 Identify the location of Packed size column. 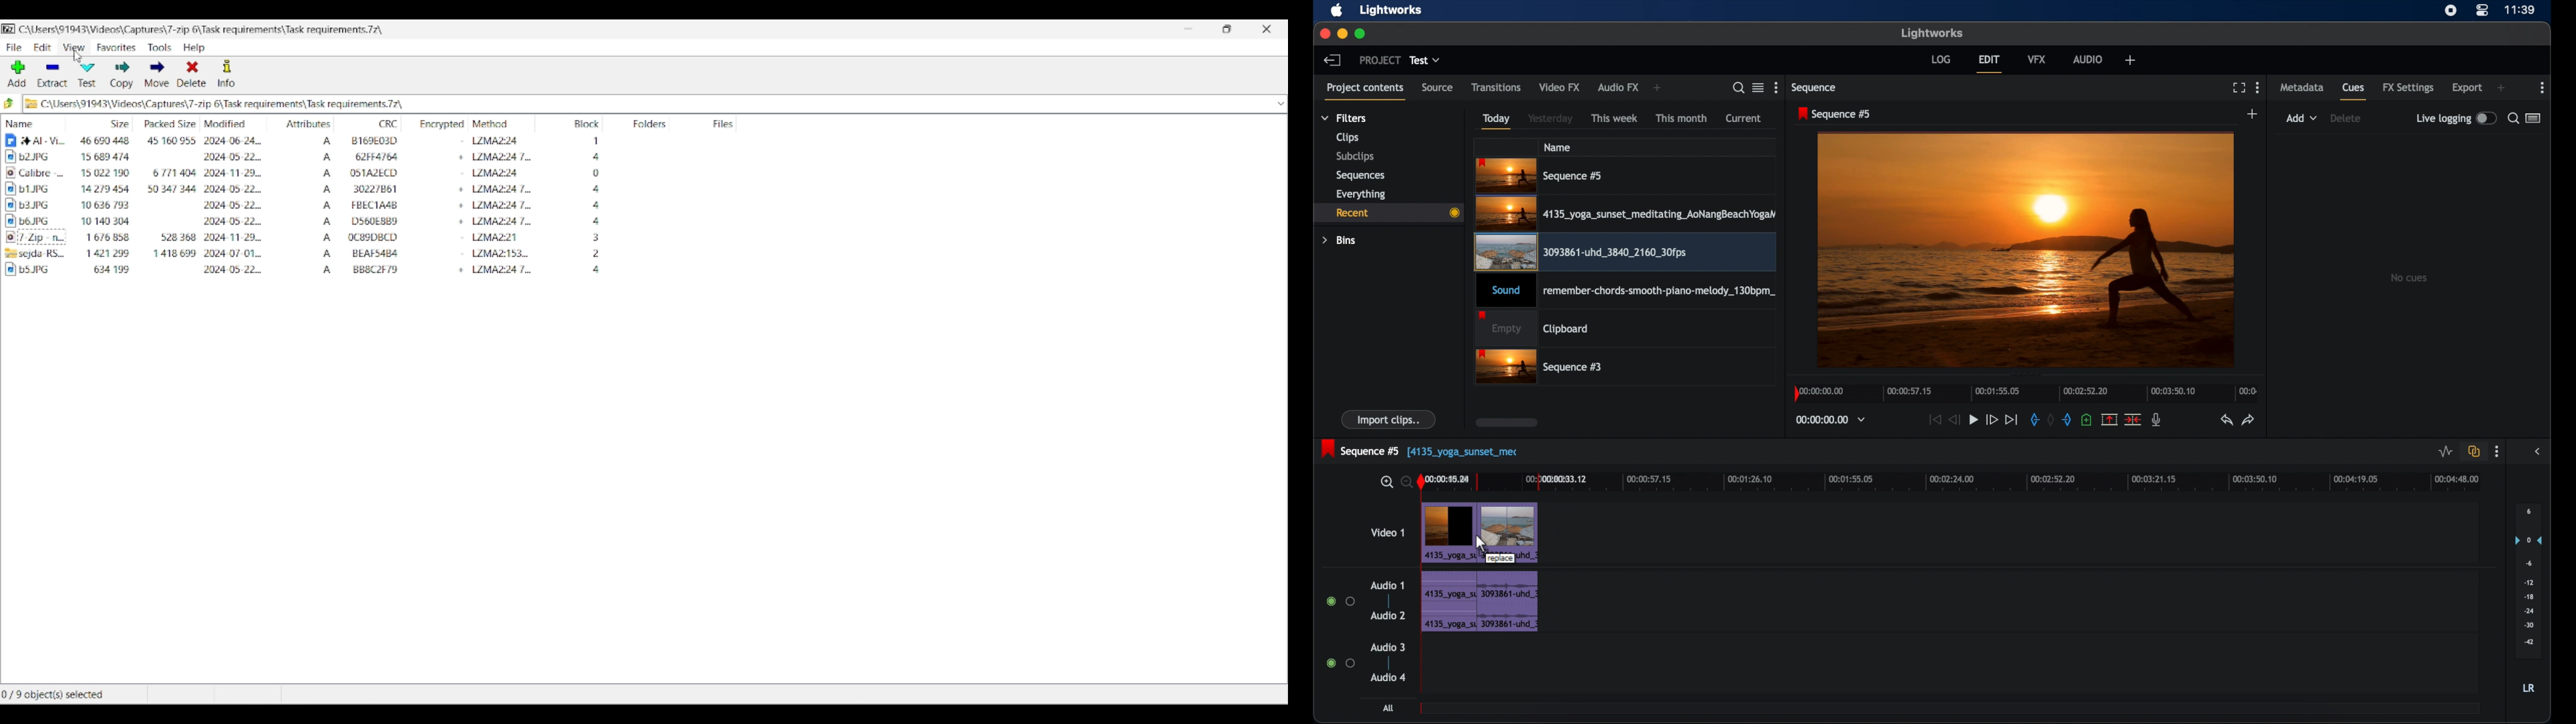
(167, 122).